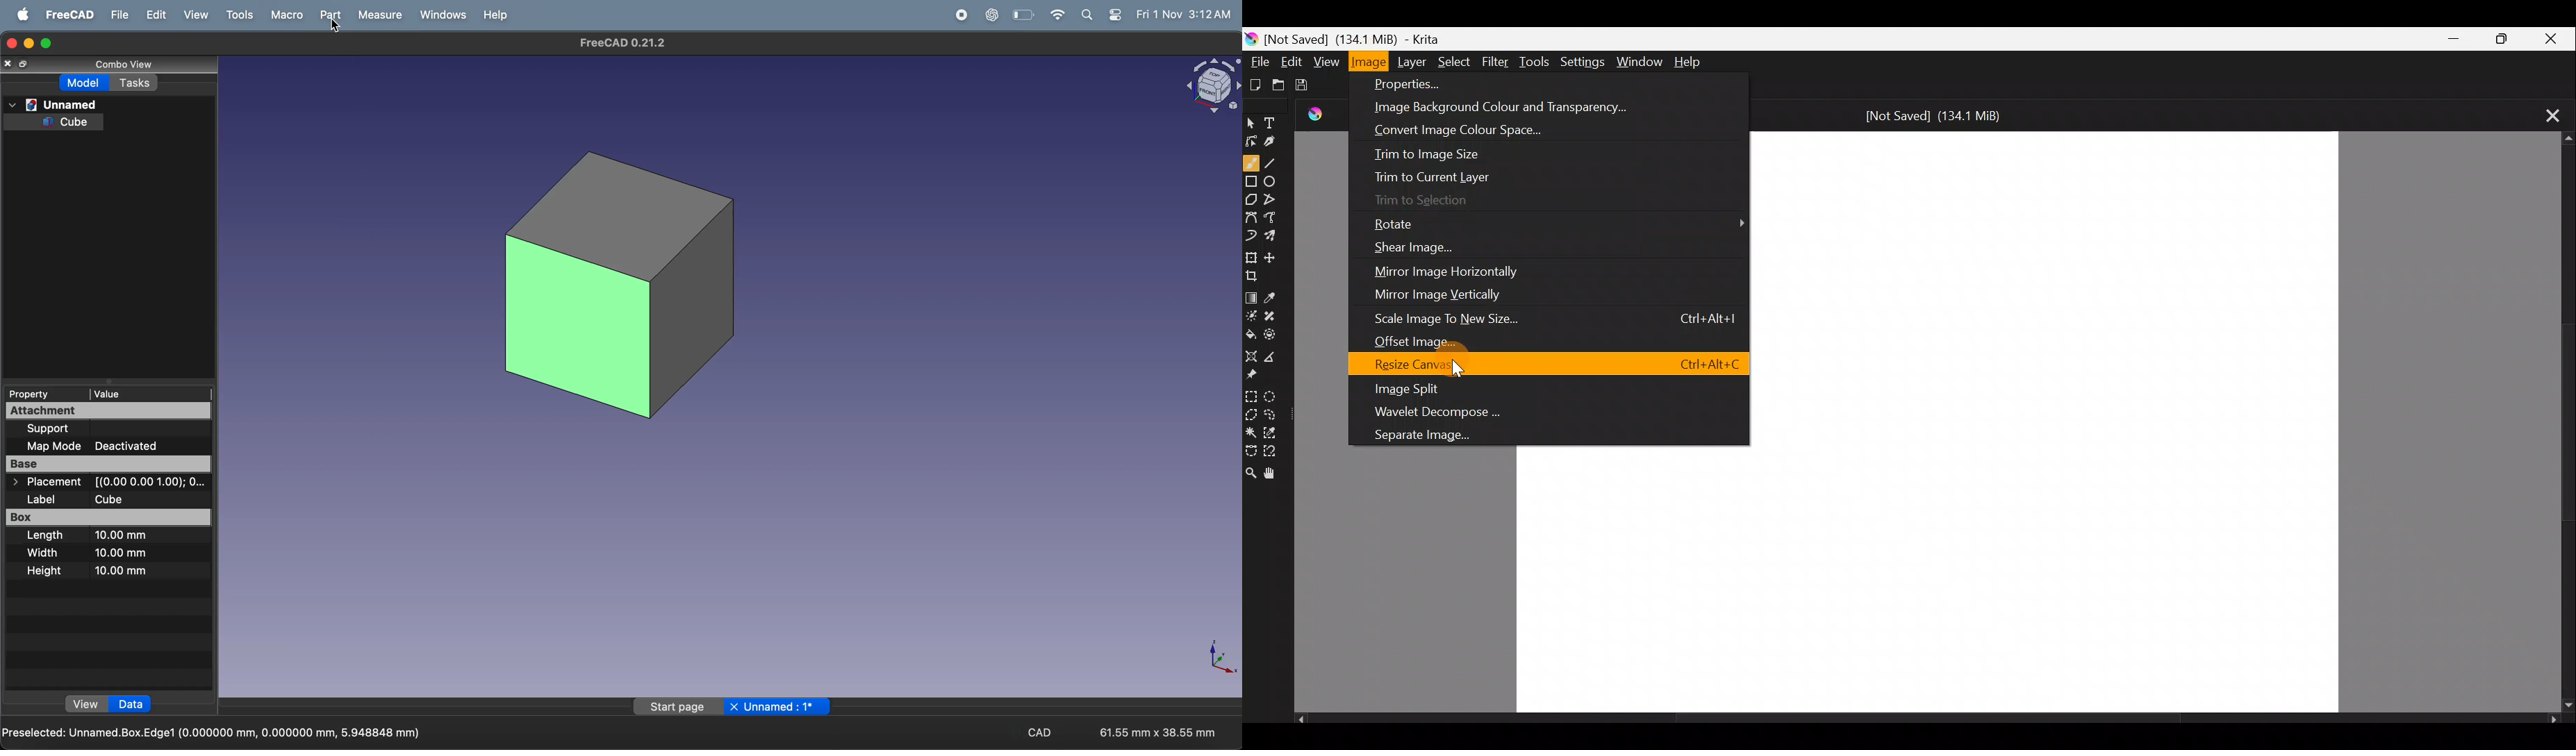 The height and width of the screenshot is (756, 2576). Describe the element at coordinates (106, 483) in the screenshot. I see `> Placement [(0.00 0.00 1.00); O...` at that location.